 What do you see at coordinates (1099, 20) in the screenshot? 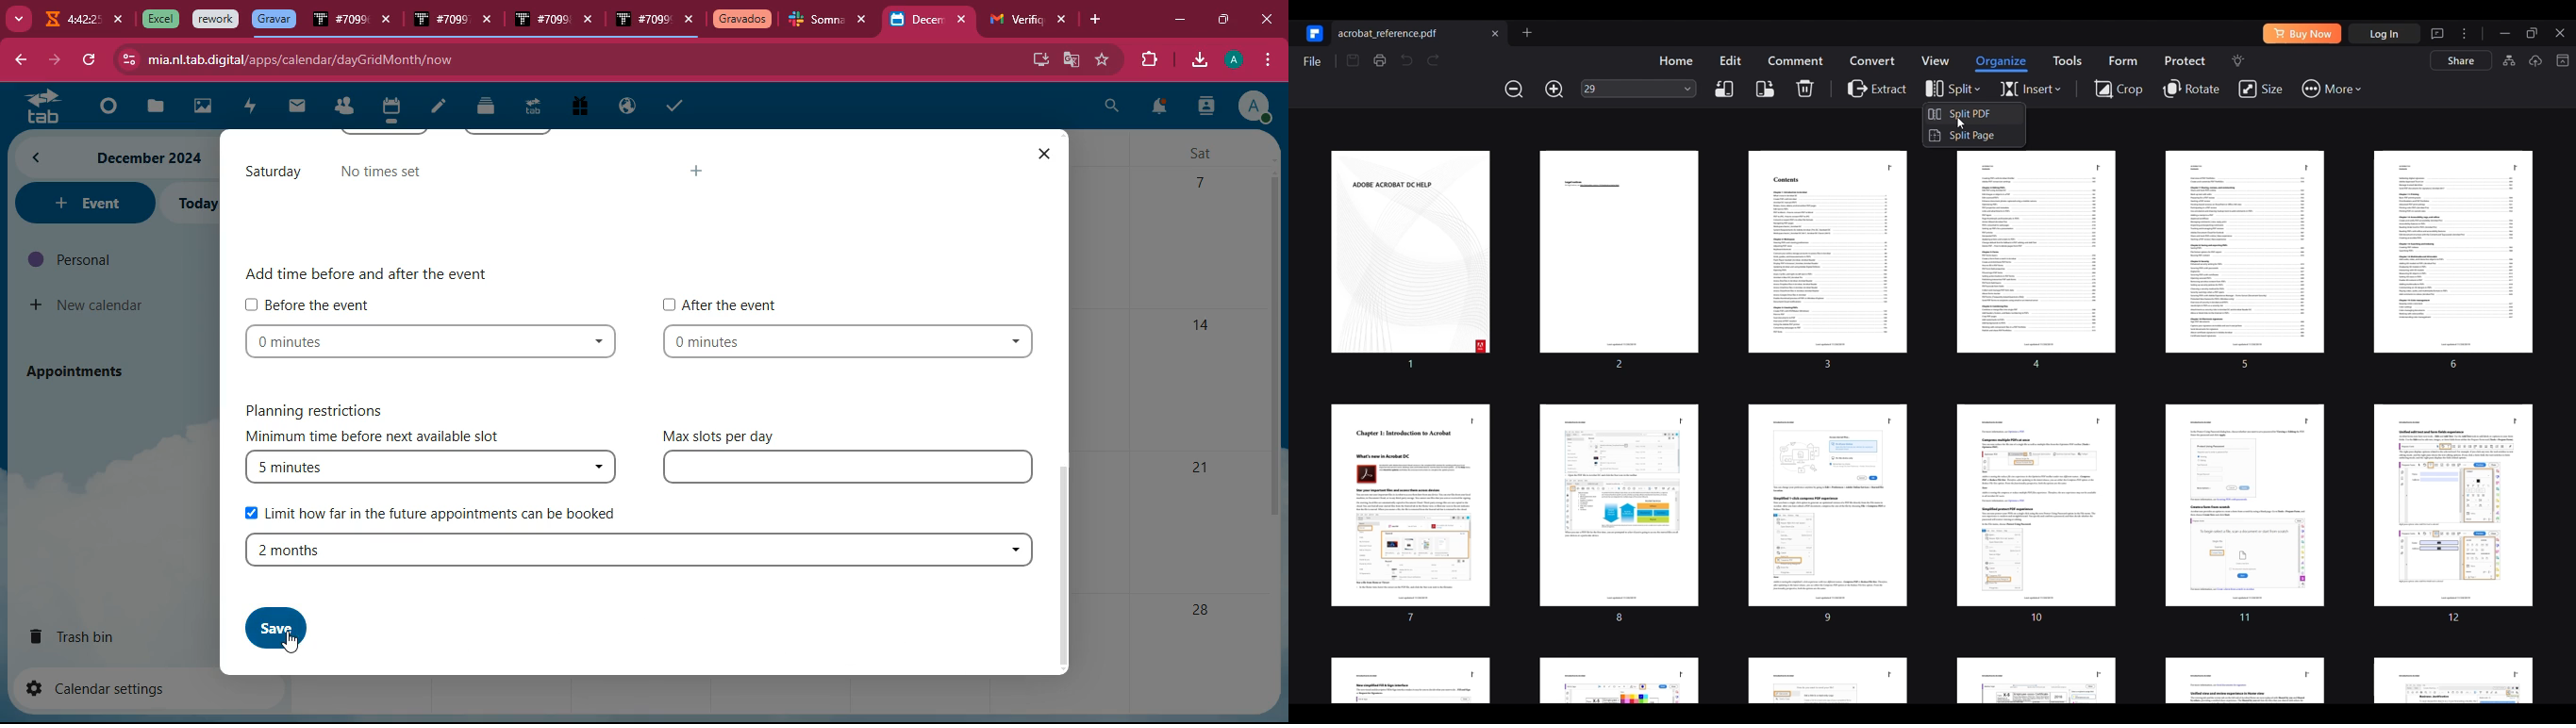
I see `add tab` at bounding box center [1099, 20].